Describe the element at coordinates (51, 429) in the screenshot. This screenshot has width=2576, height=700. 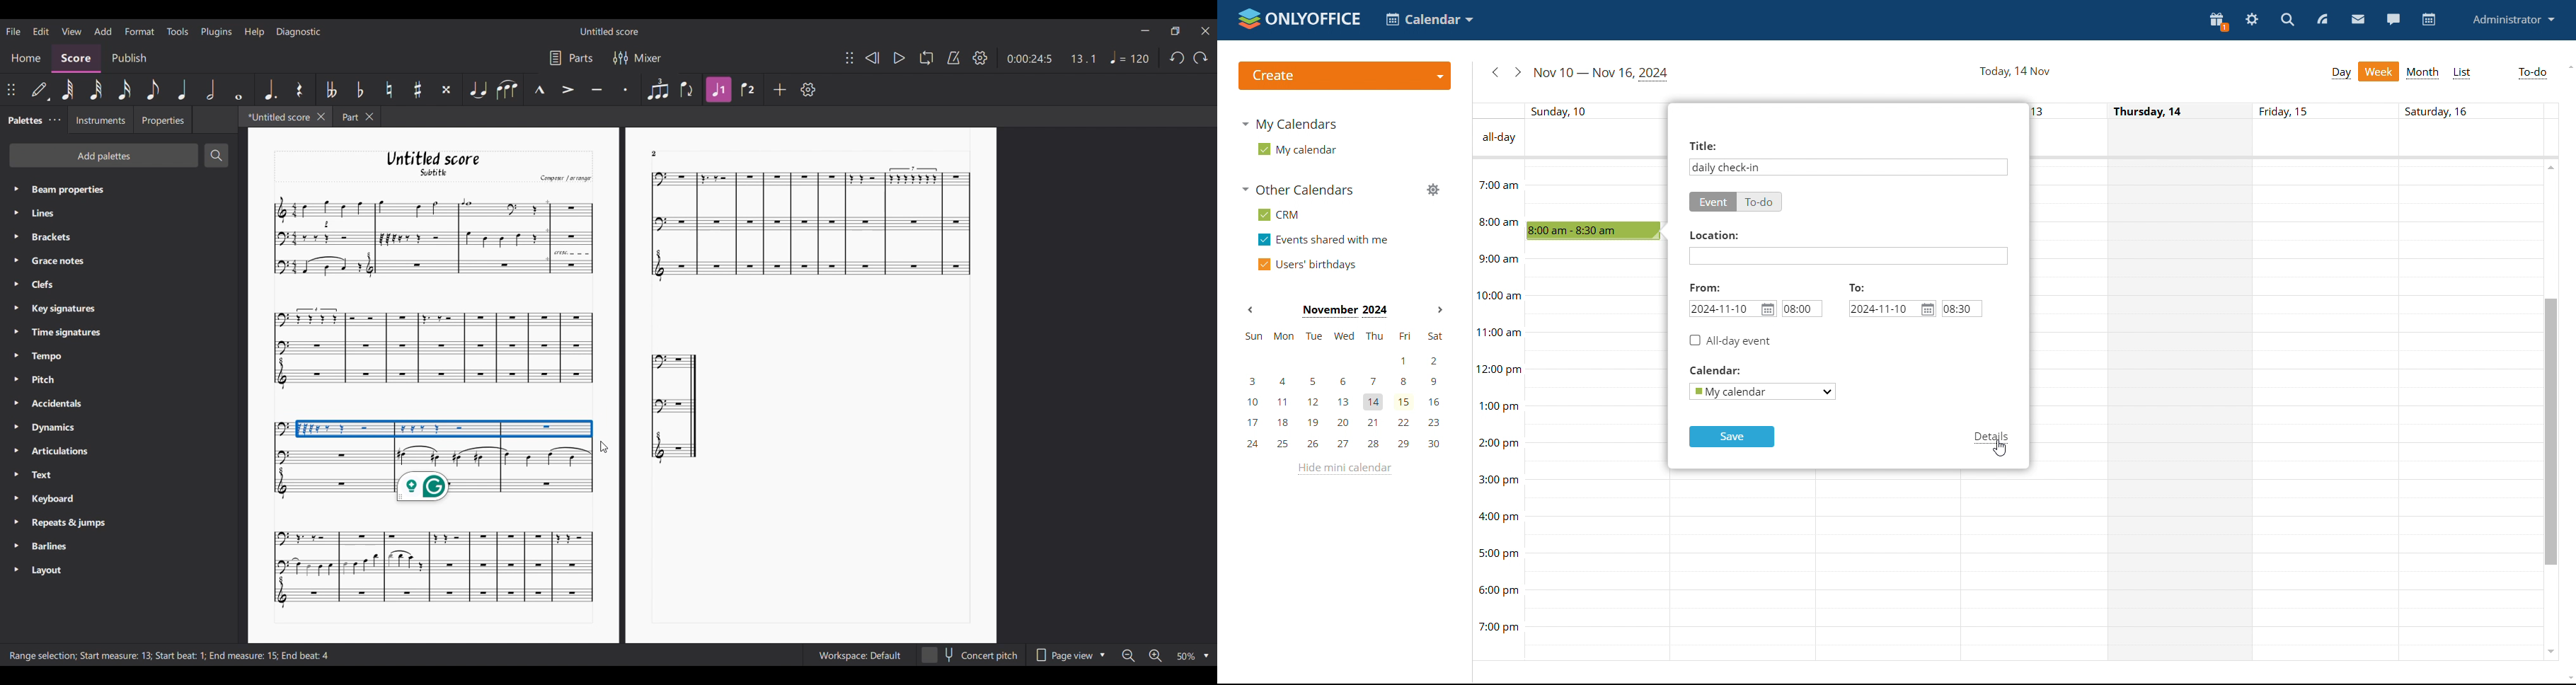
I see `> Dynamics` at that location.